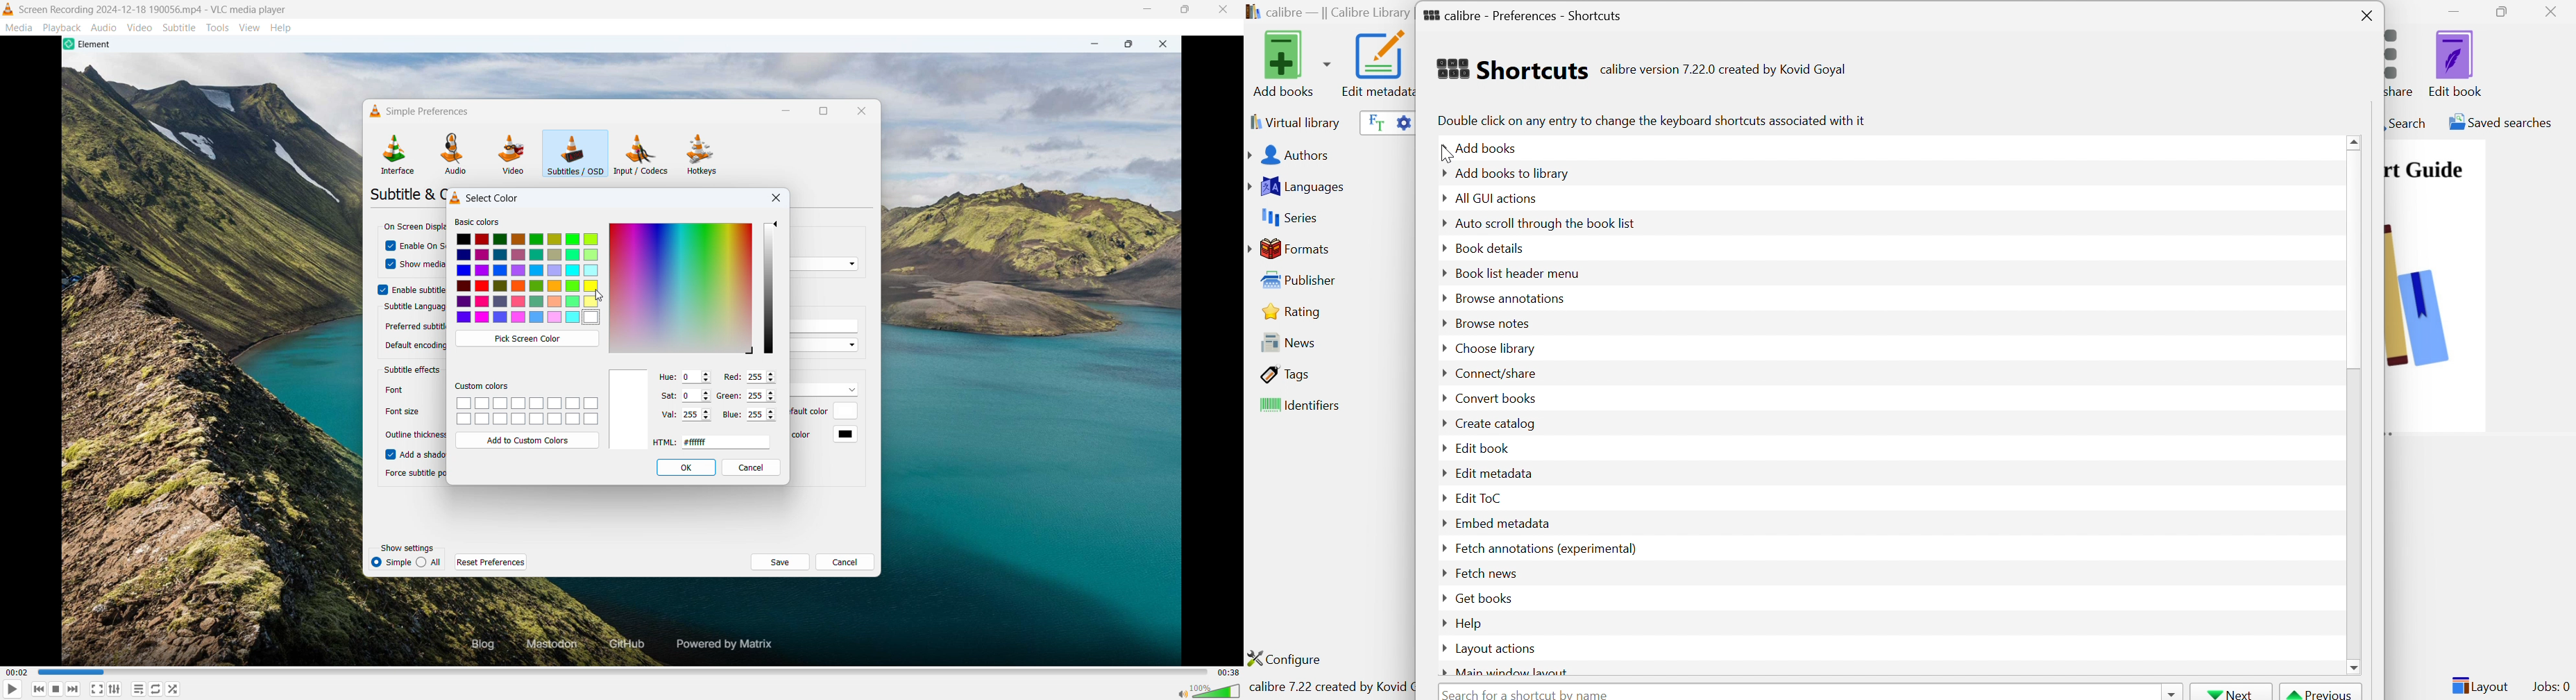 This screenshot has width=2576, height=700. What do you see at coordinates (139, 689) in the screenshot?
I see `toggle playlist` at bounding box center [139, 689].